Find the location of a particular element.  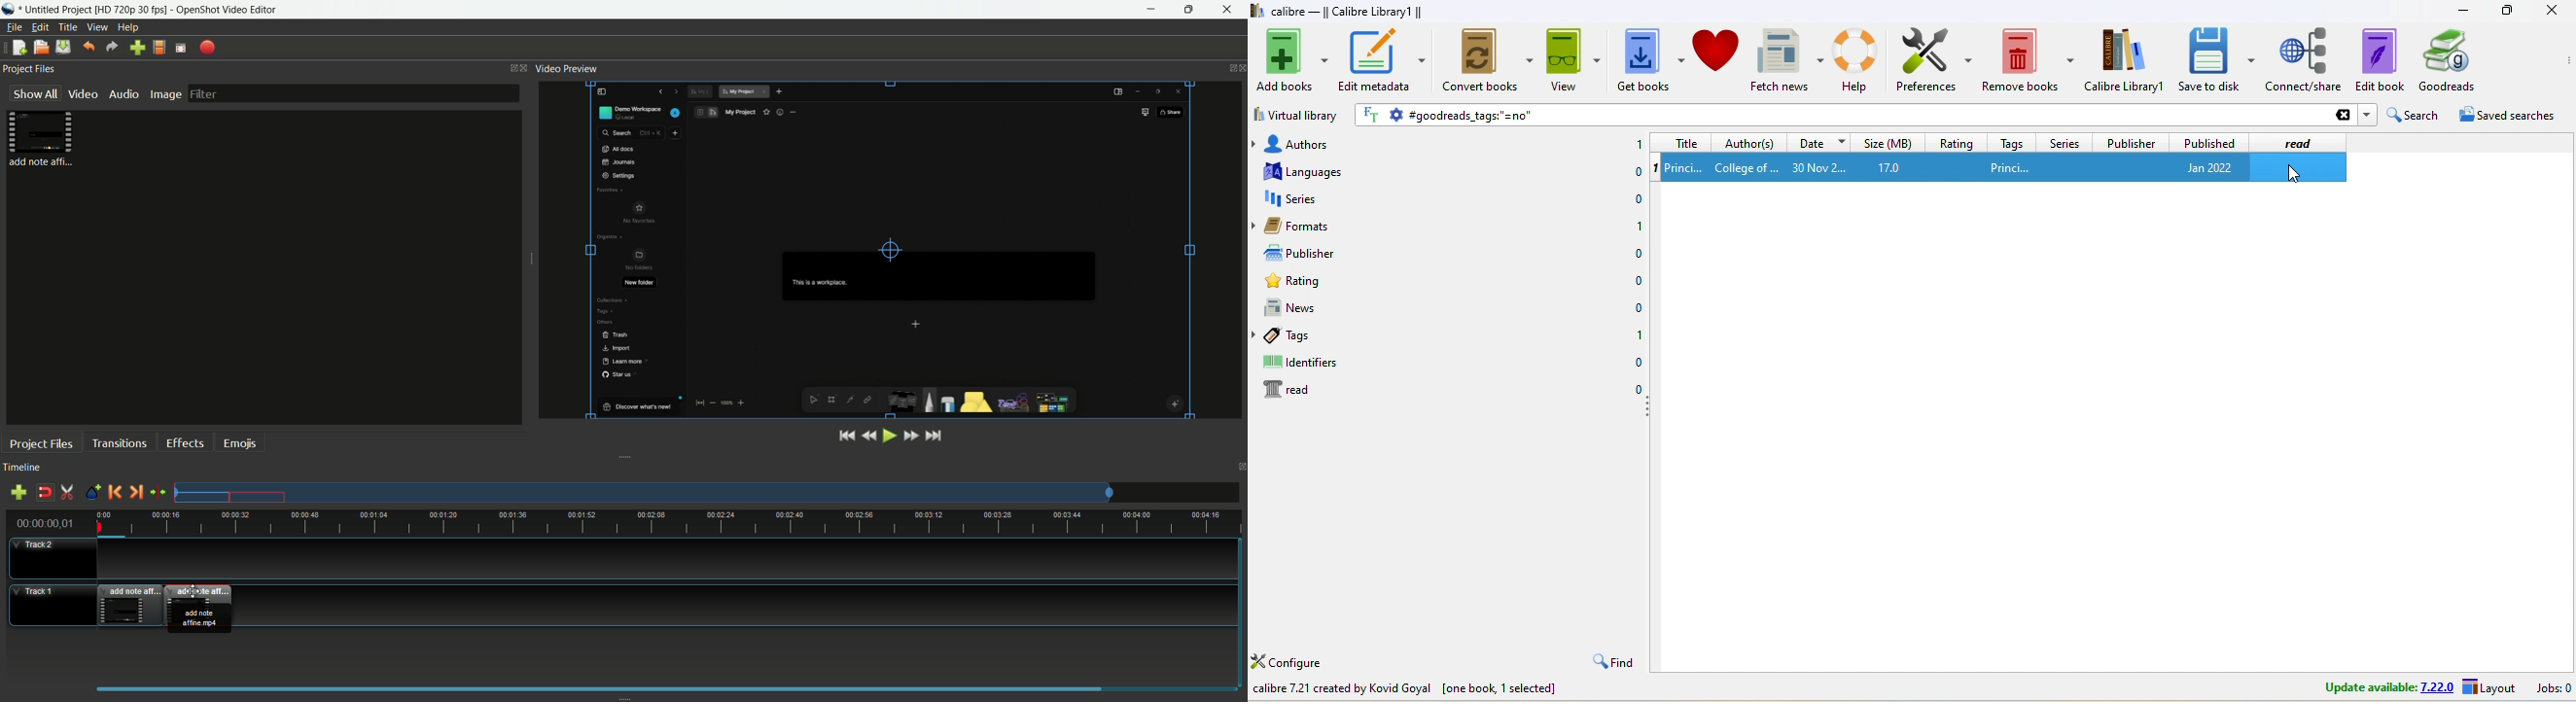

edit metadata is located at coordinates (1382, 61).